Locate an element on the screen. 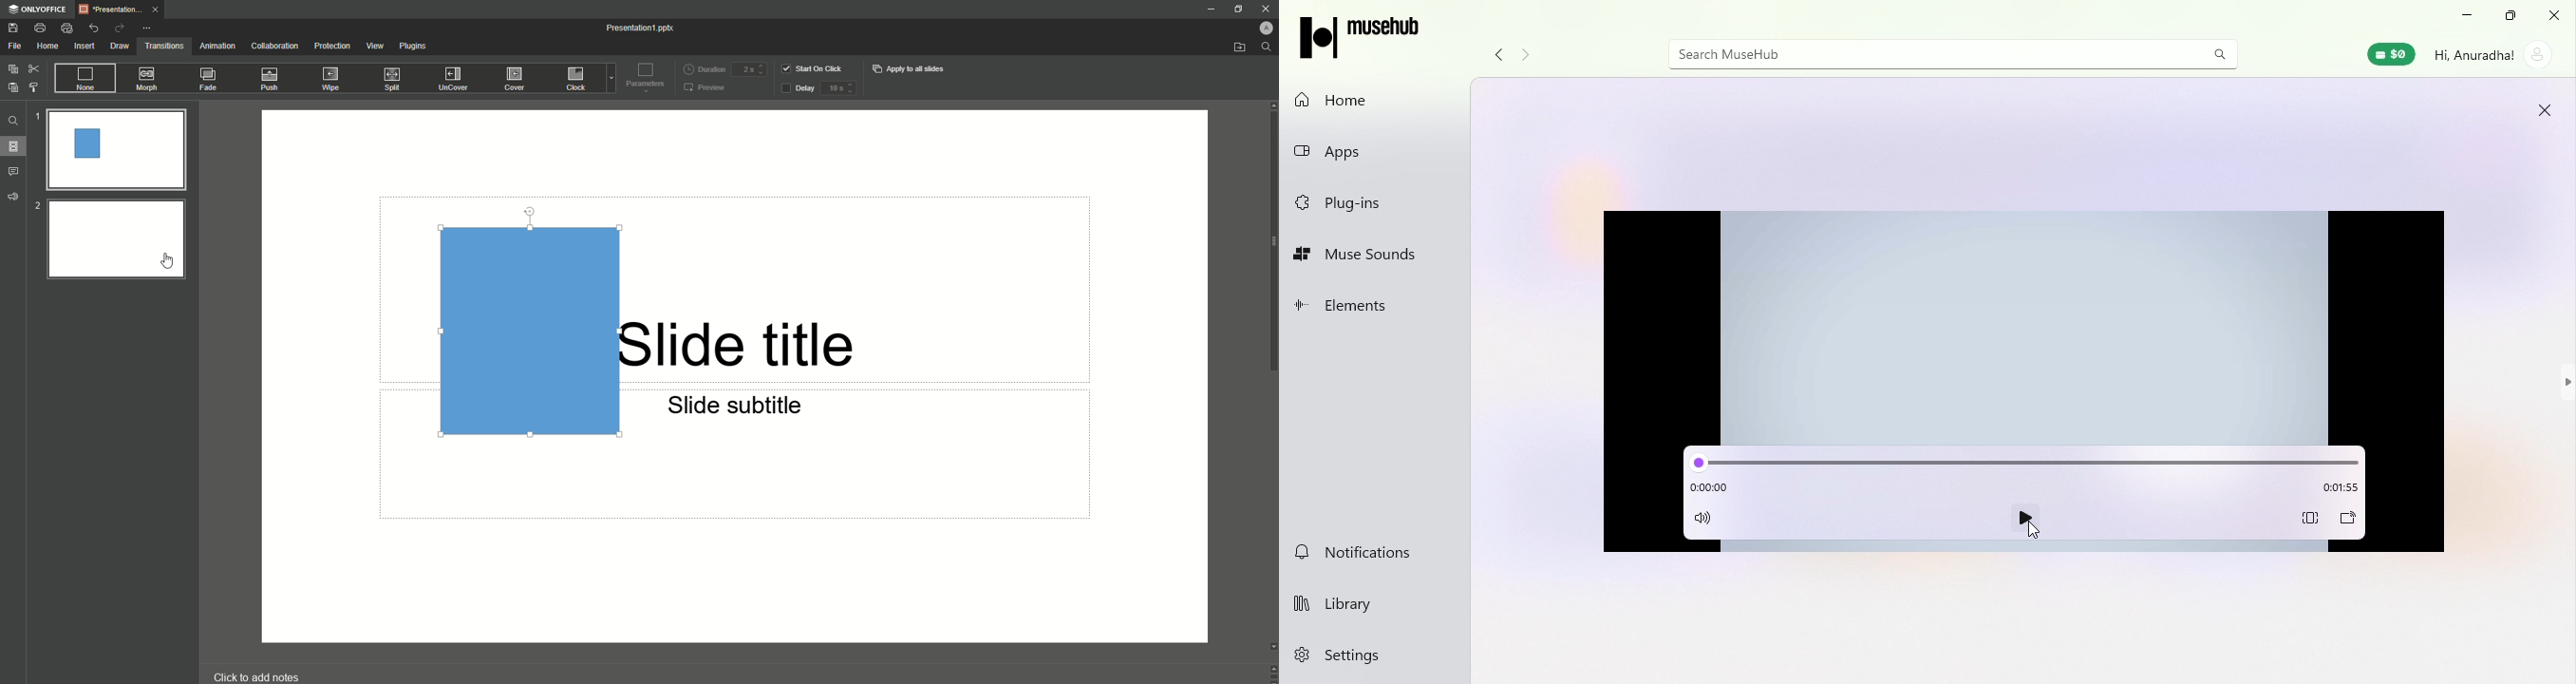  Time is located at coordinates (1713, 487).